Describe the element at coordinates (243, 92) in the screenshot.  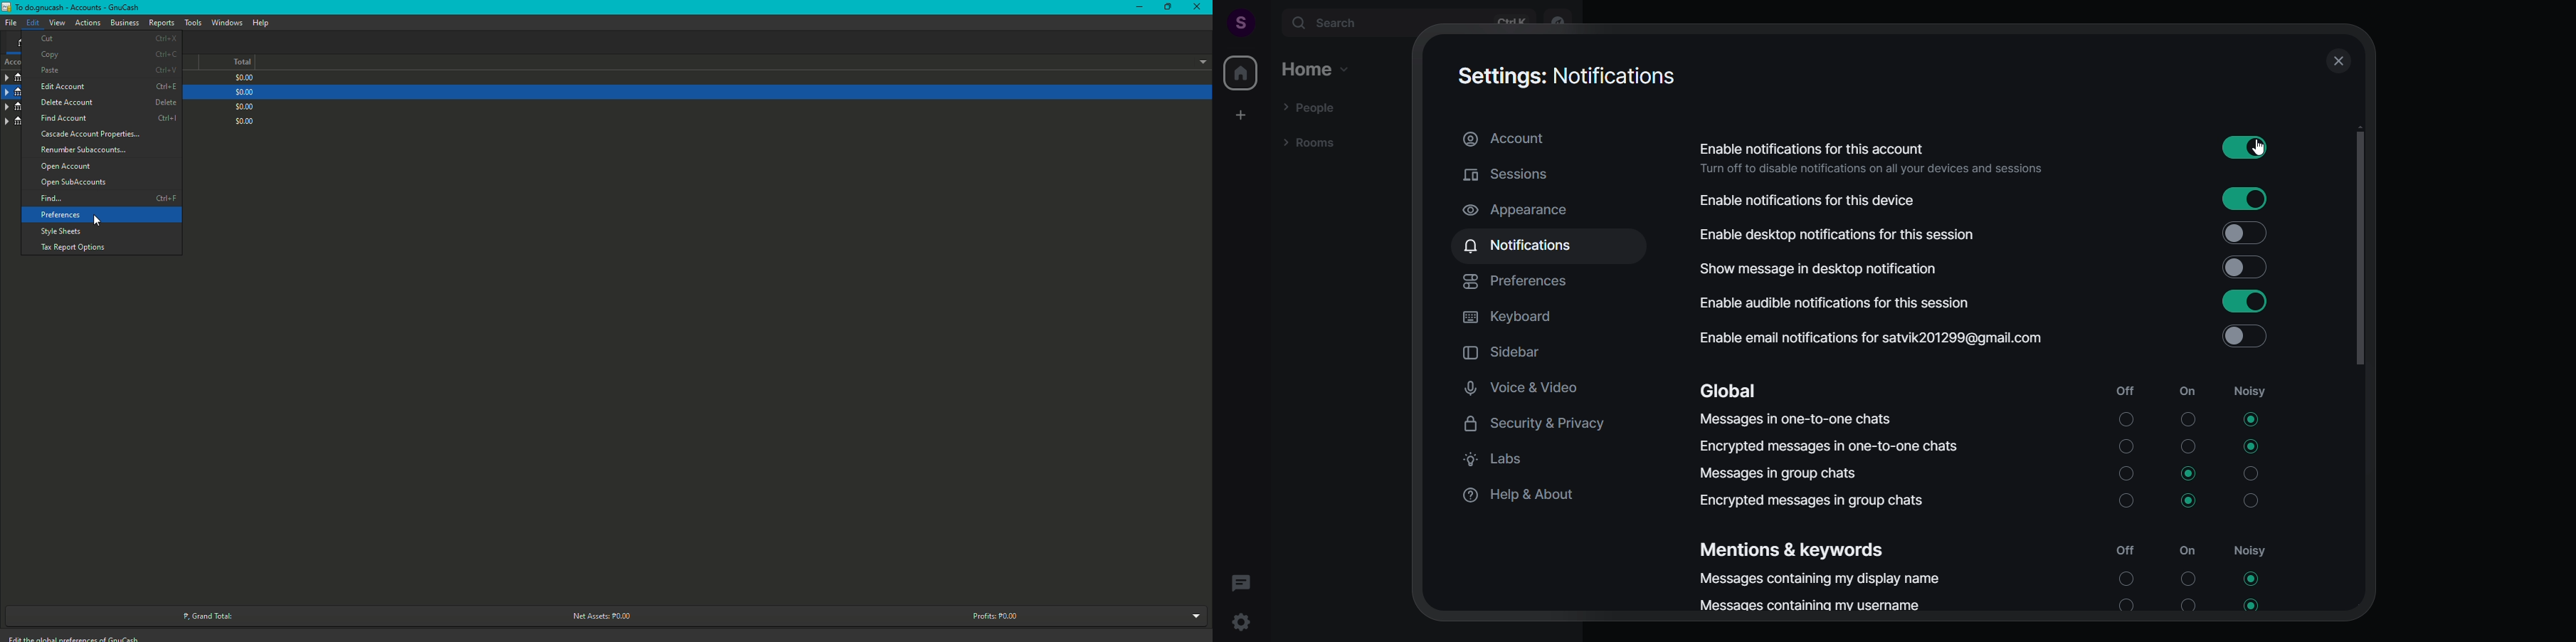
I see `$0` at that location.